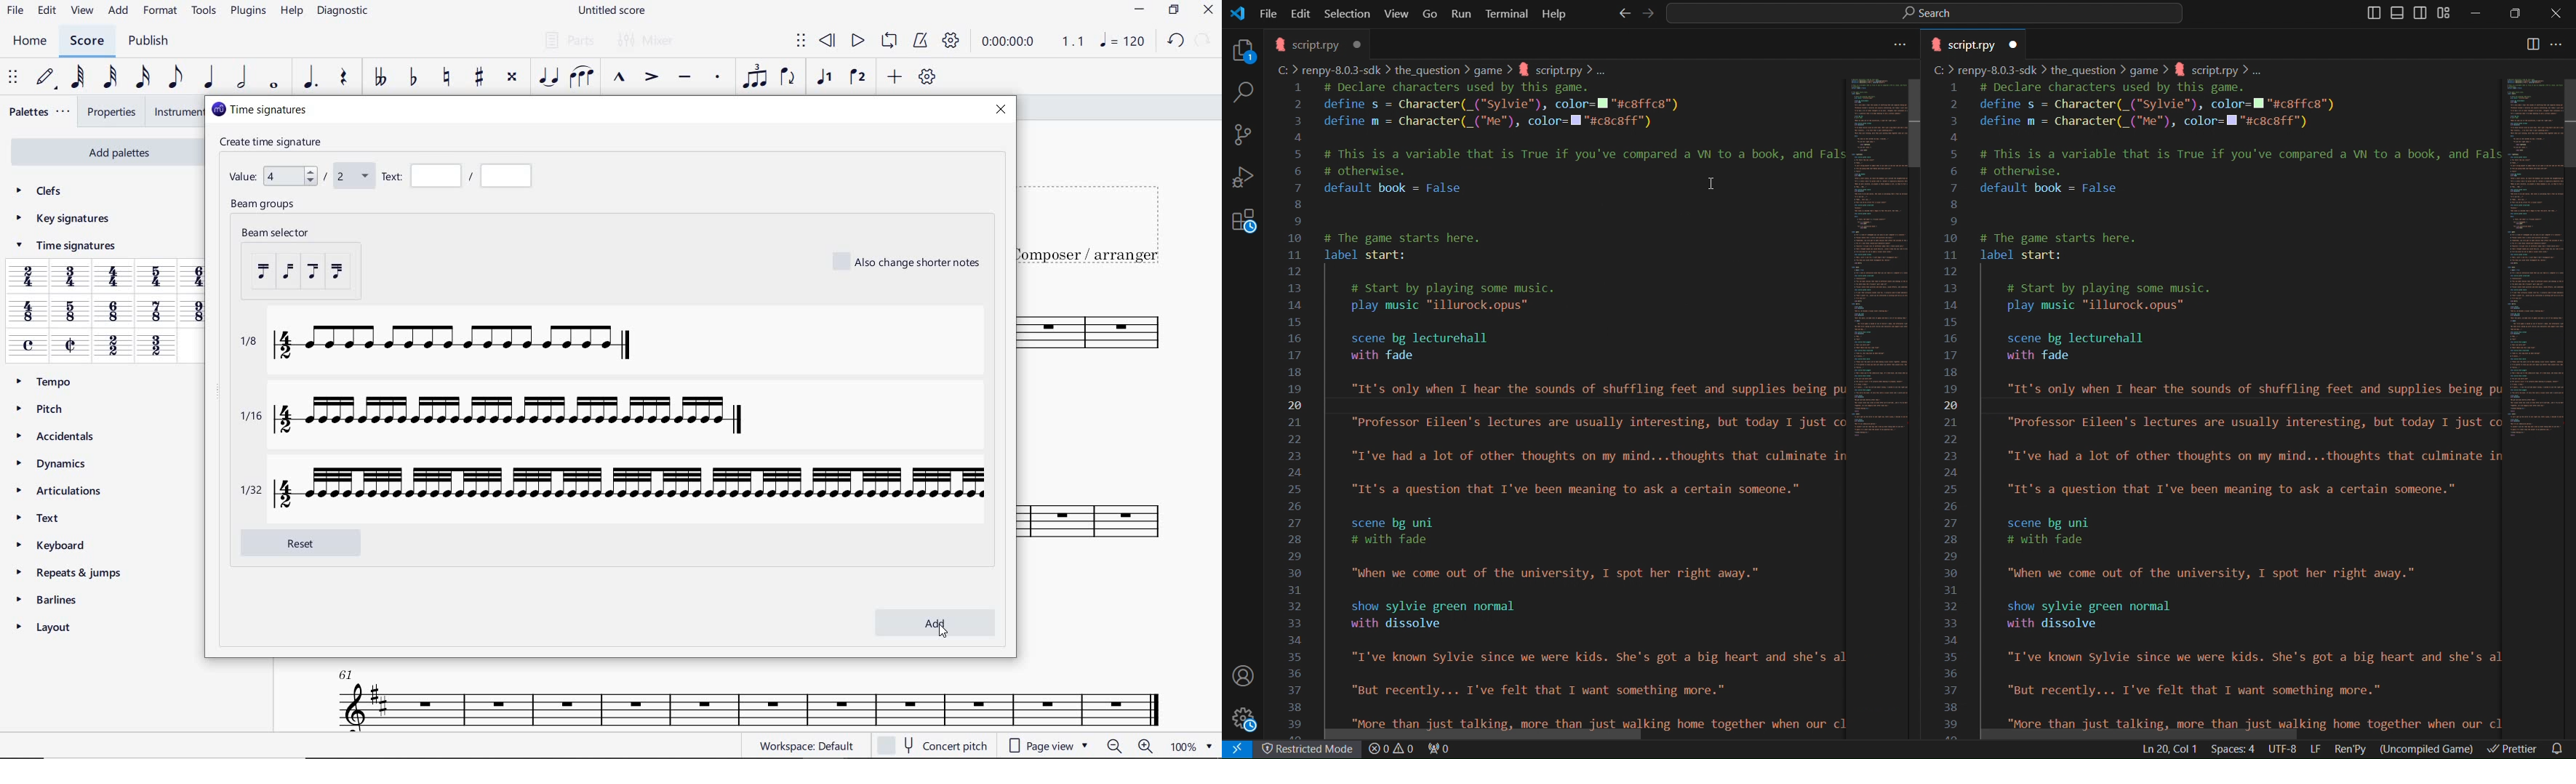  I want to click on 3/2, so click(155, 347).